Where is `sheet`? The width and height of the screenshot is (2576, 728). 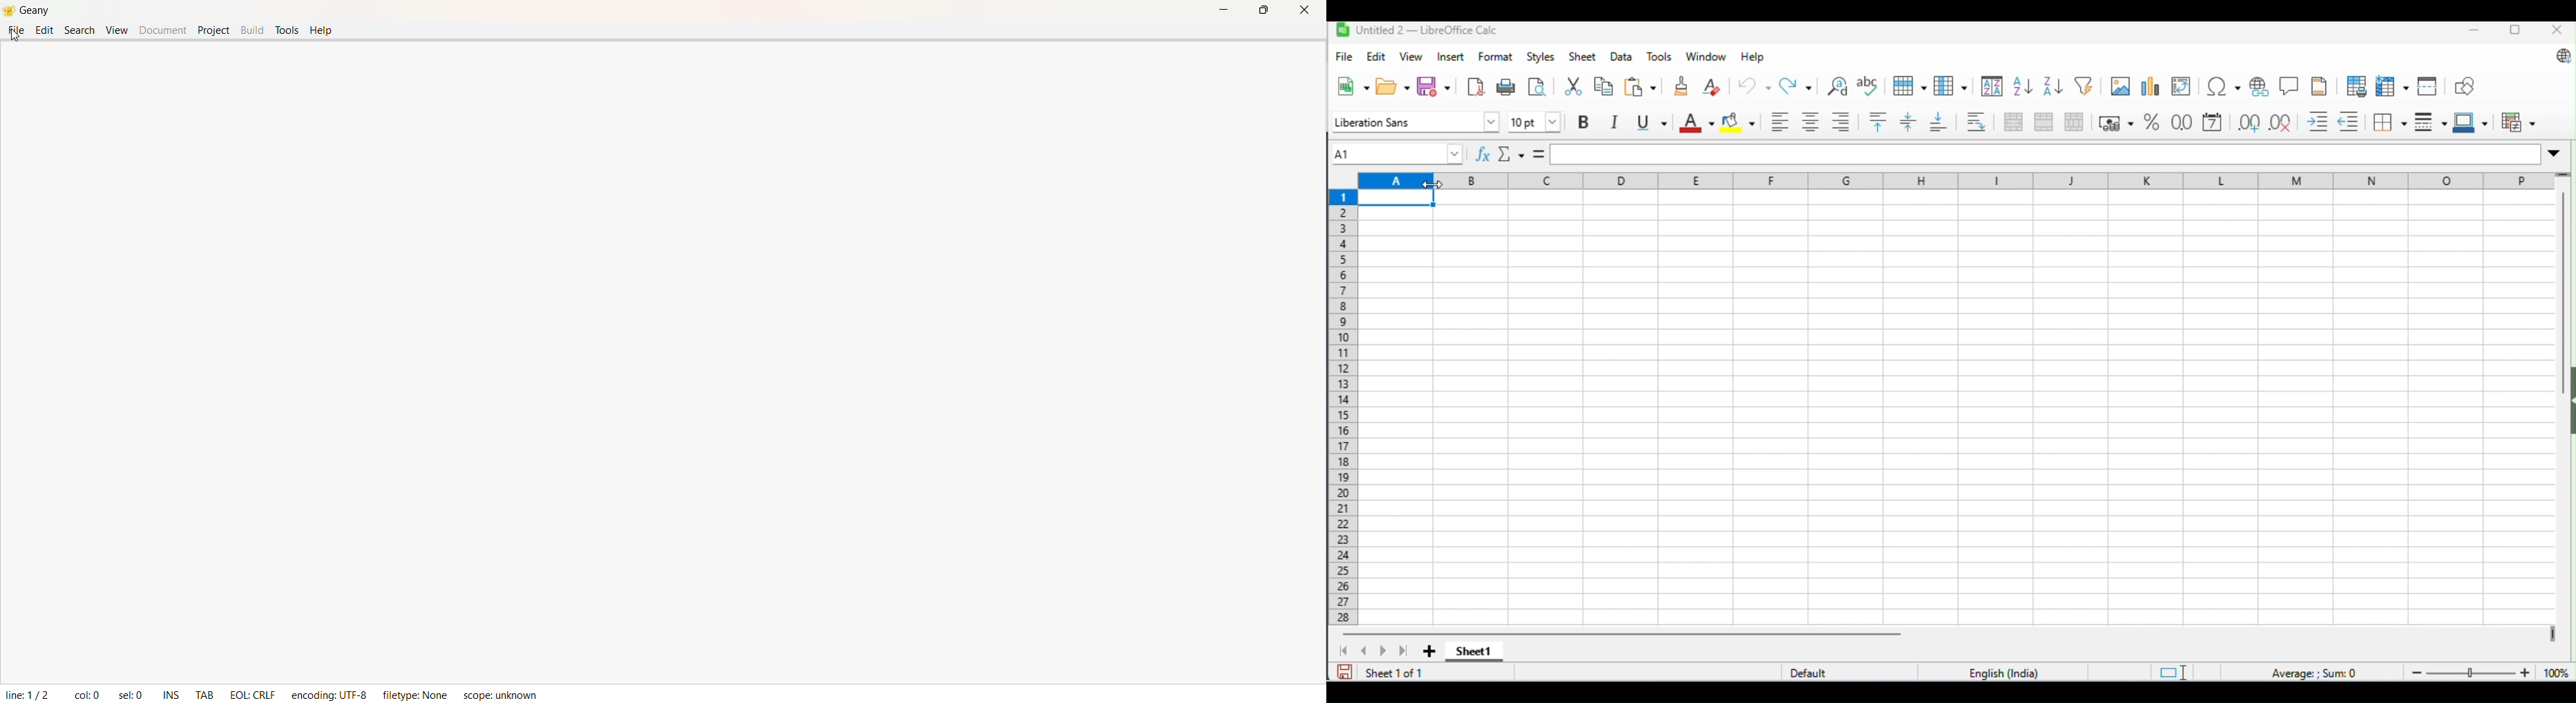 sheet is located at coordinates (1584, 56).